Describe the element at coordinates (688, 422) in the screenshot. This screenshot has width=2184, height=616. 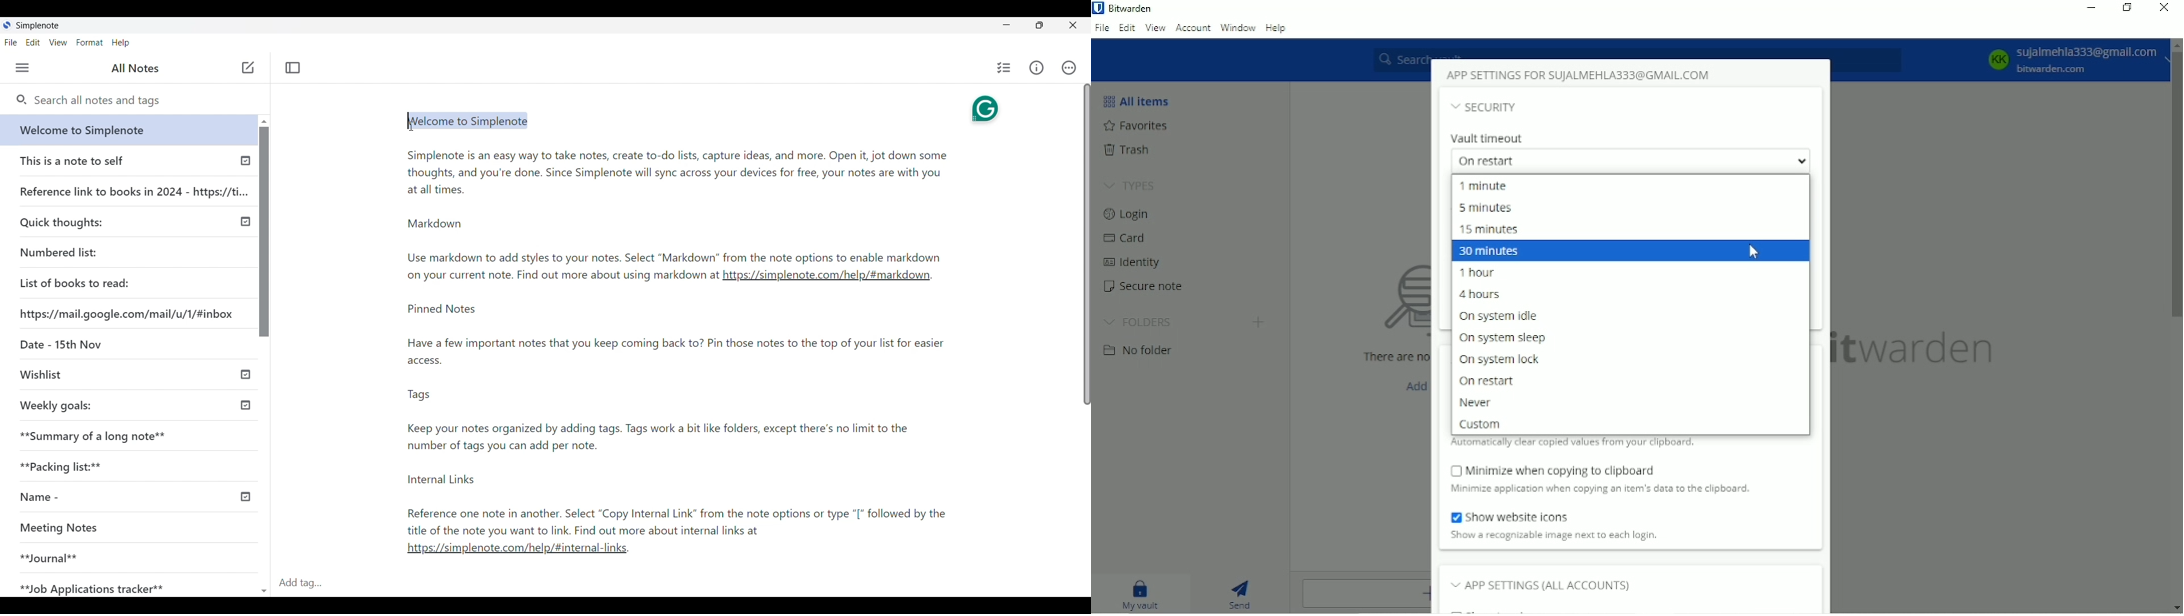
I see `text` at that location.